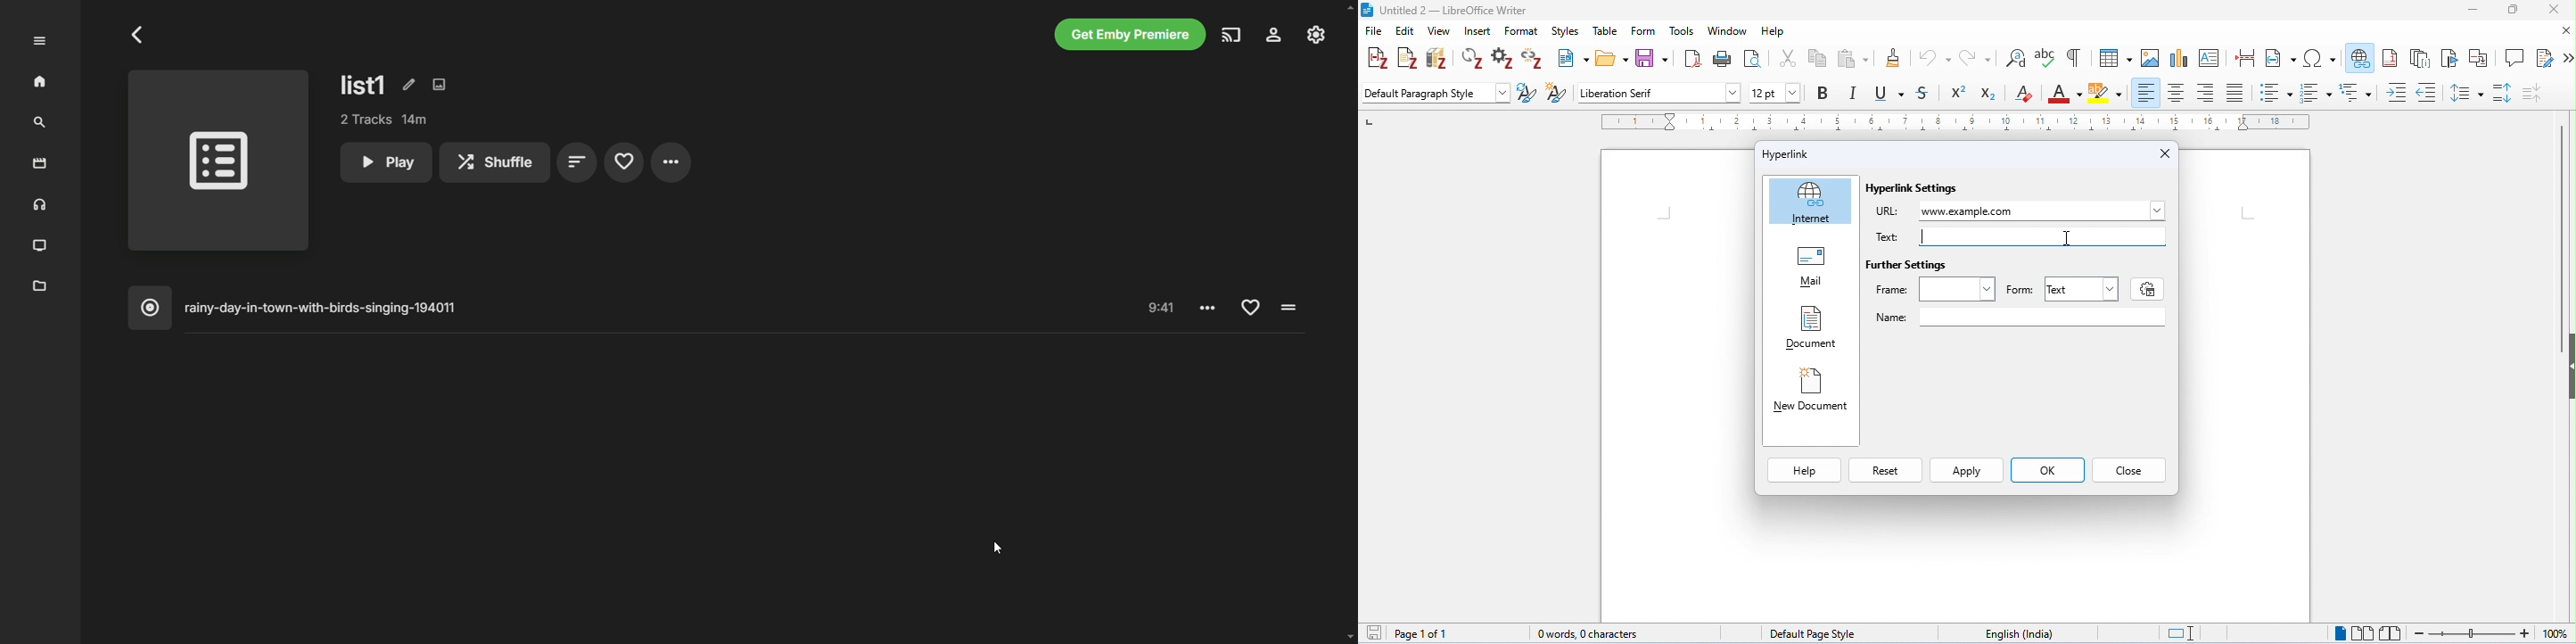 The image size is (2576, 644). I want to click on single page view, so click(2338, 633).